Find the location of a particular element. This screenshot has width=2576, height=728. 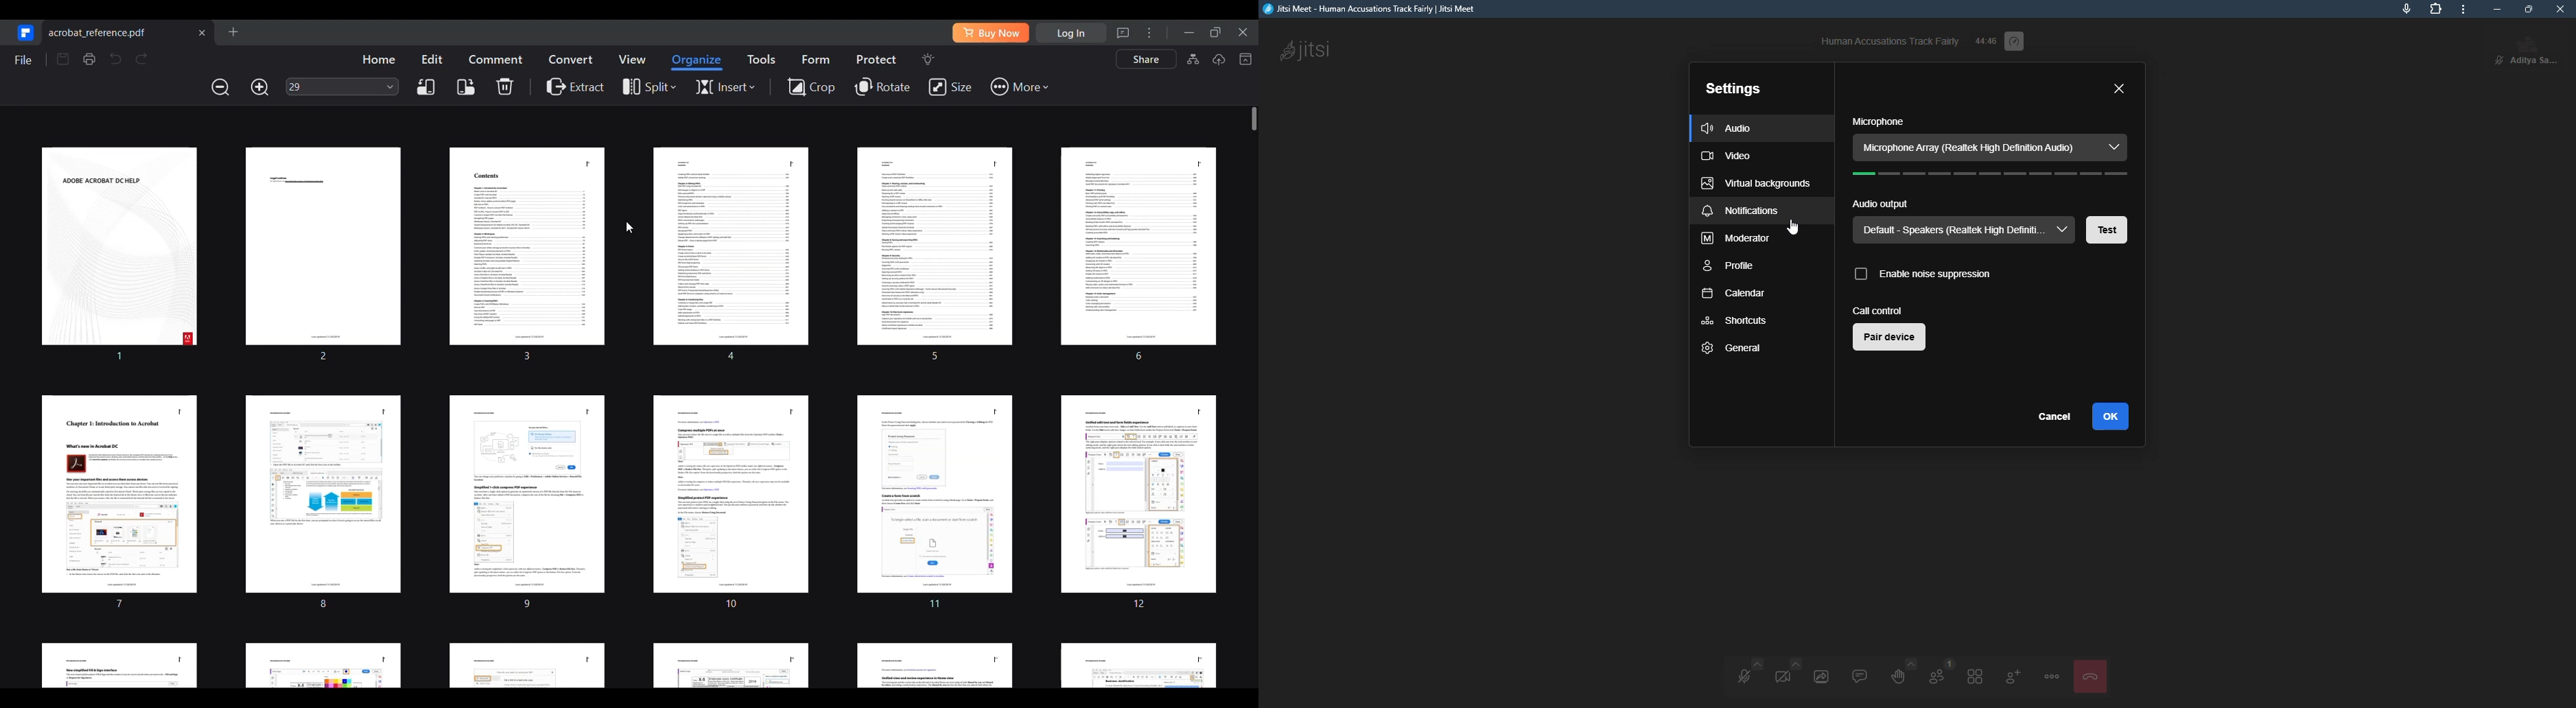

ok is located at coordinates (2113, 416).